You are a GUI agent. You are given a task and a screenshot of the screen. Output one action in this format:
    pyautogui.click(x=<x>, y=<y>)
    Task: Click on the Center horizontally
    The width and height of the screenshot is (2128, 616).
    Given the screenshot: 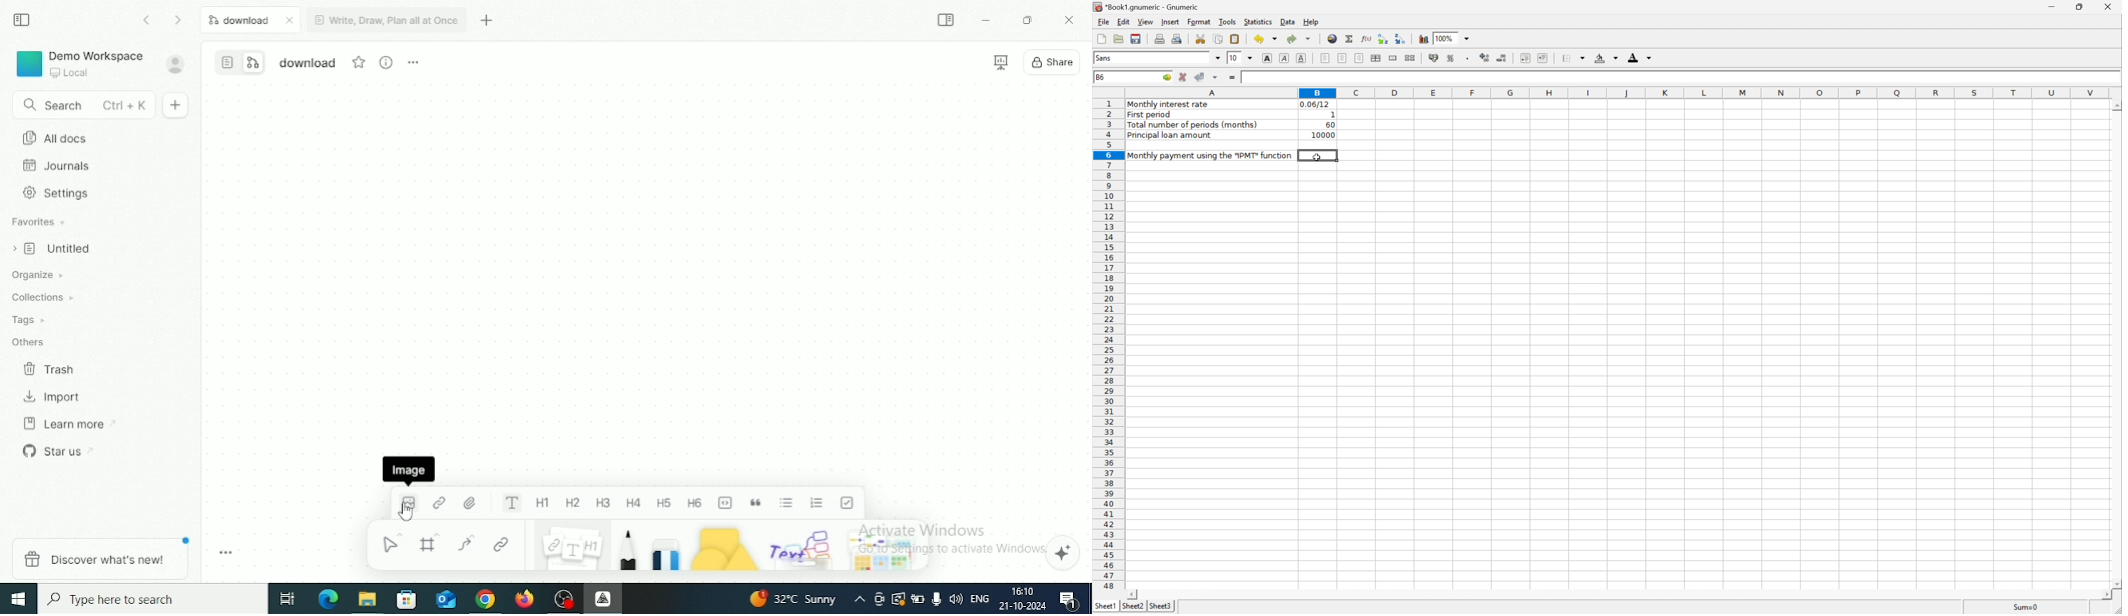 What is the action you would take?
    pyautogui.click(x=1343, y=58)
    